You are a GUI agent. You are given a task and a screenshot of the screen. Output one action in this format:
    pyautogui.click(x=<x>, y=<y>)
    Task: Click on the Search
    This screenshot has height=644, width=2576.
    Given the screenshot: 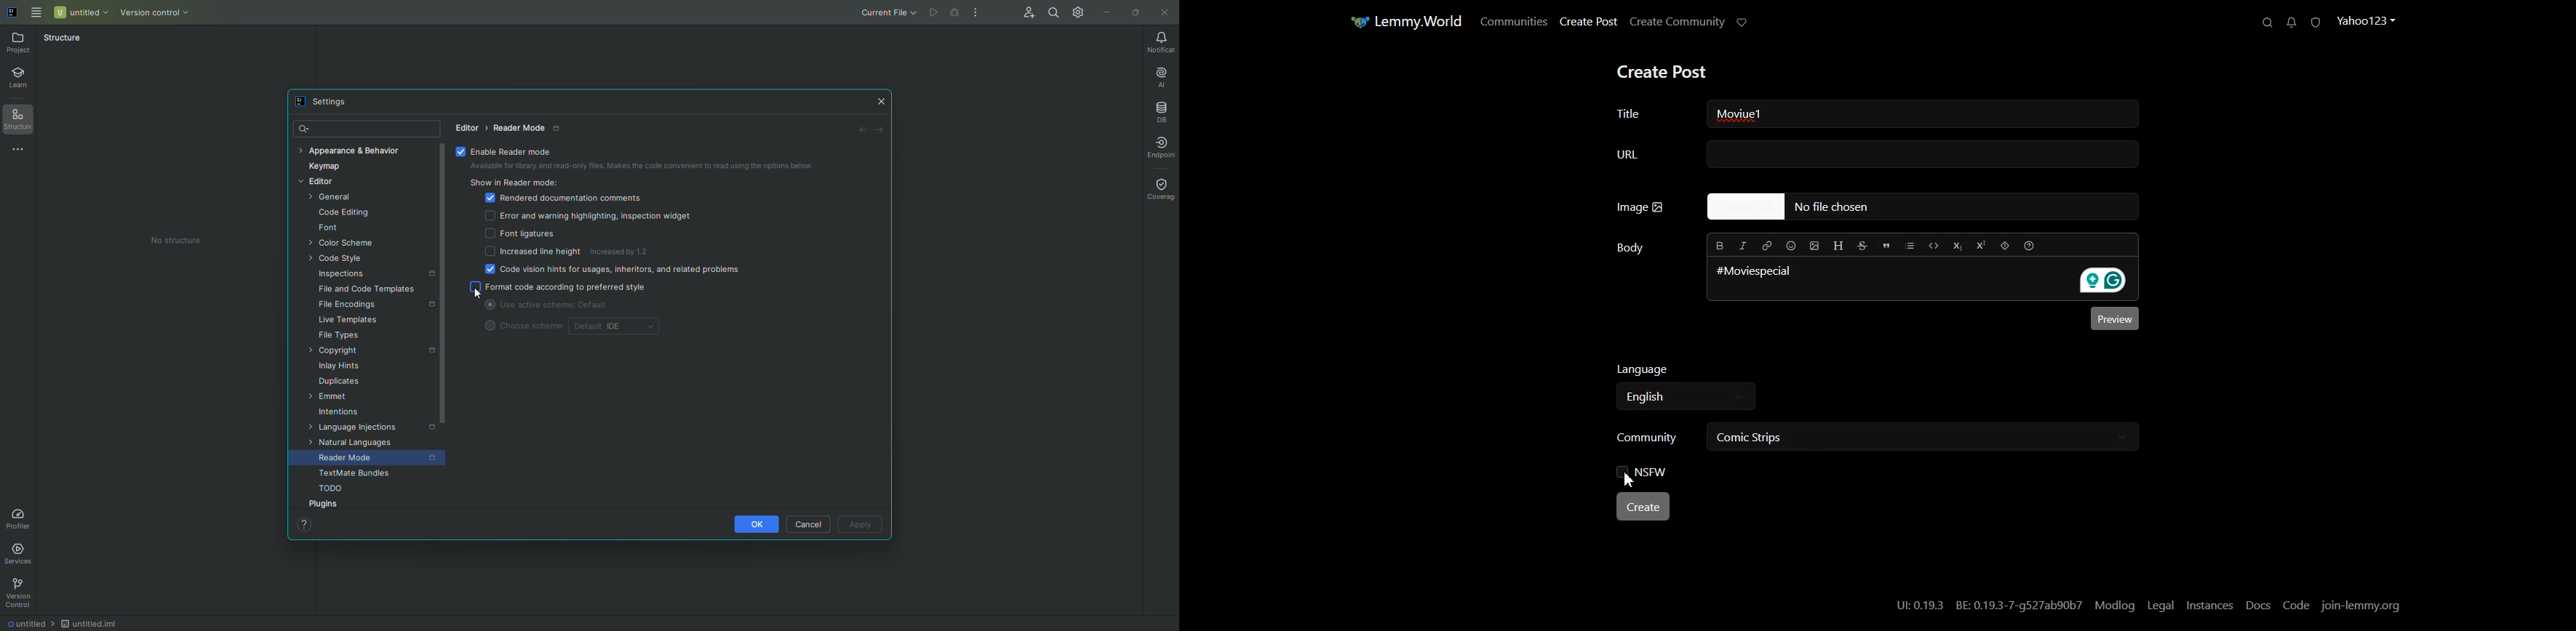 What is the action you would take?
    pyautogui.click(x=2263, y=22)
    